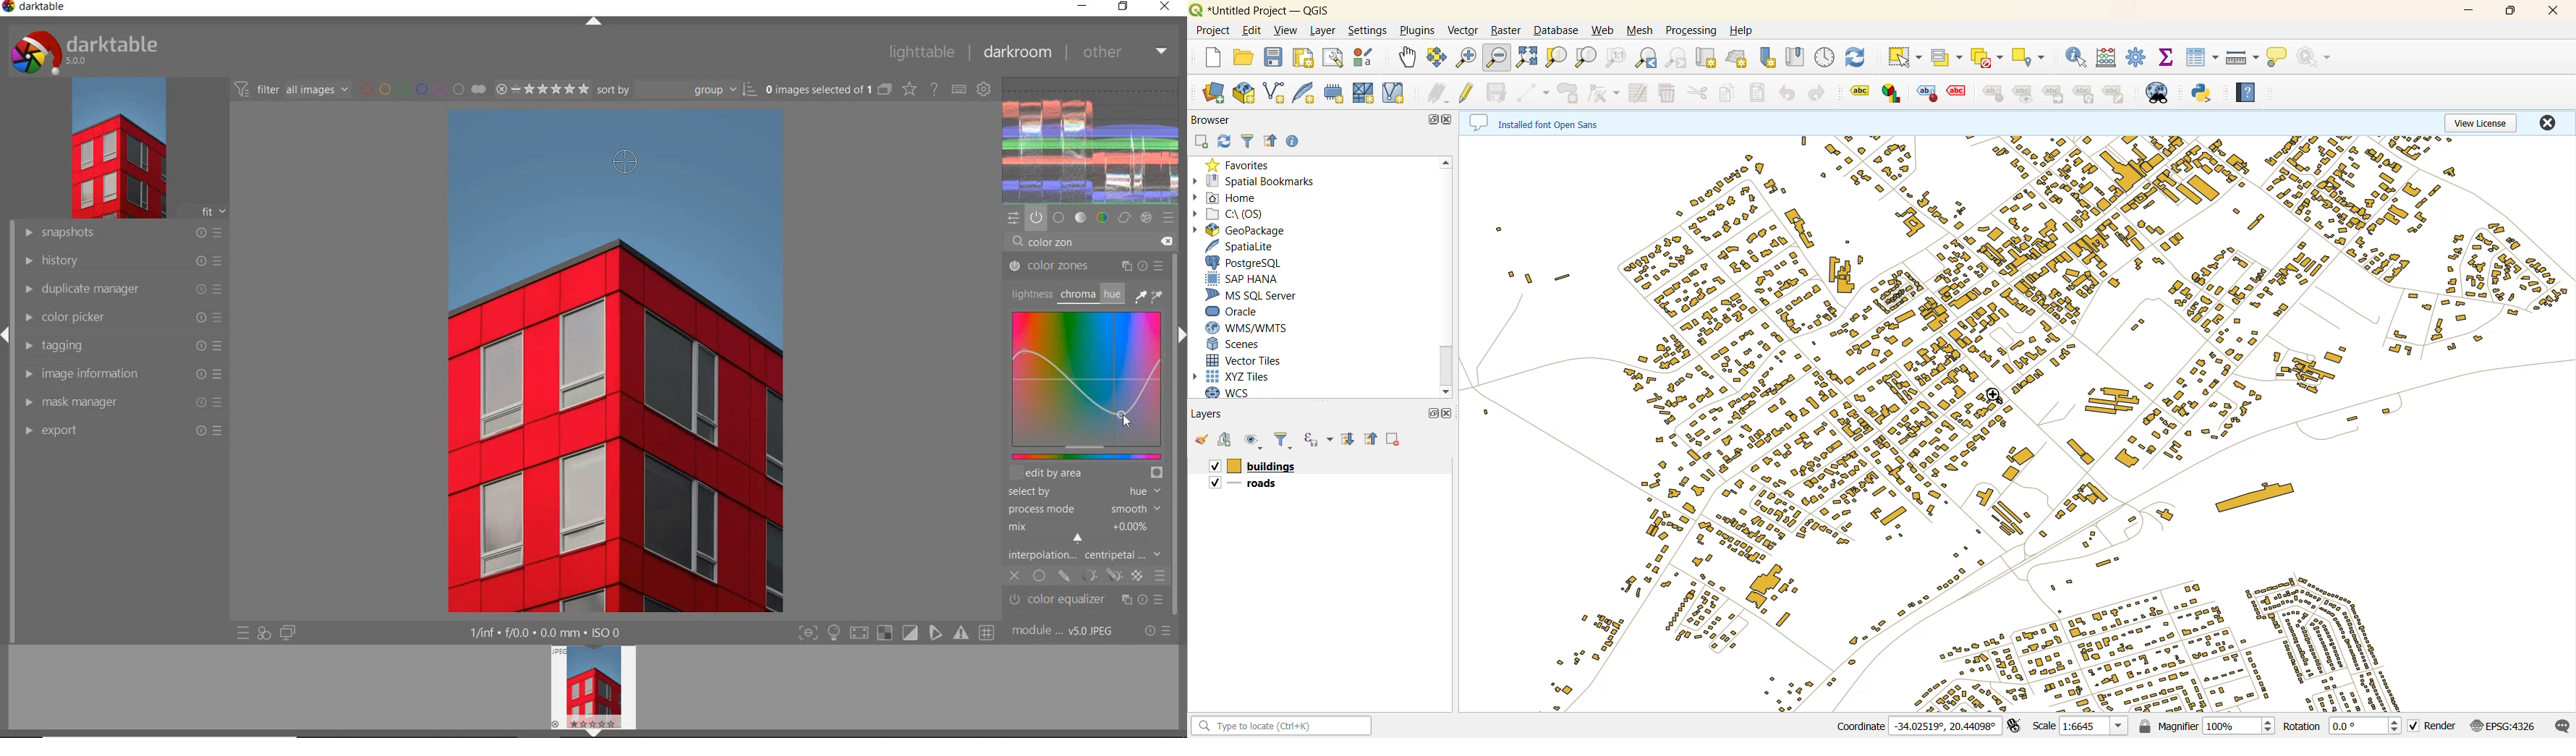  What do you see at coordinates (935, 88) in the screenshot?
I see `enable for online help` at bounding box center [935, 88].